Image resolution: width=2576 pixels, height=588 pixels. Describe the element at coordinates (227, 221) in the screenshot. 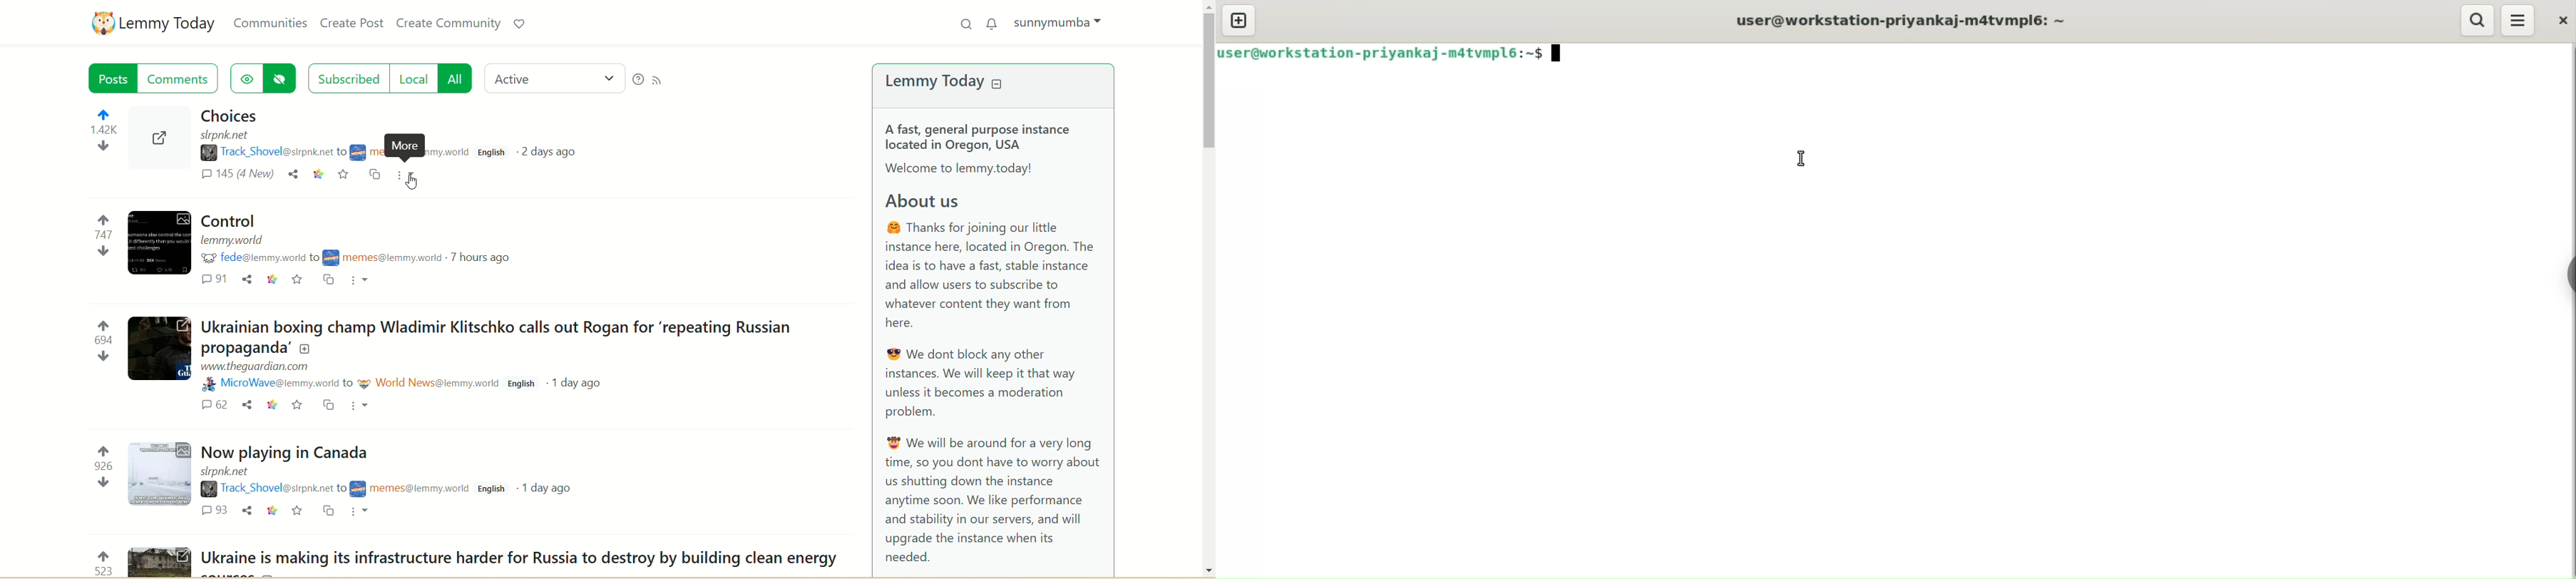

I see `Post on "Control"` at that location.